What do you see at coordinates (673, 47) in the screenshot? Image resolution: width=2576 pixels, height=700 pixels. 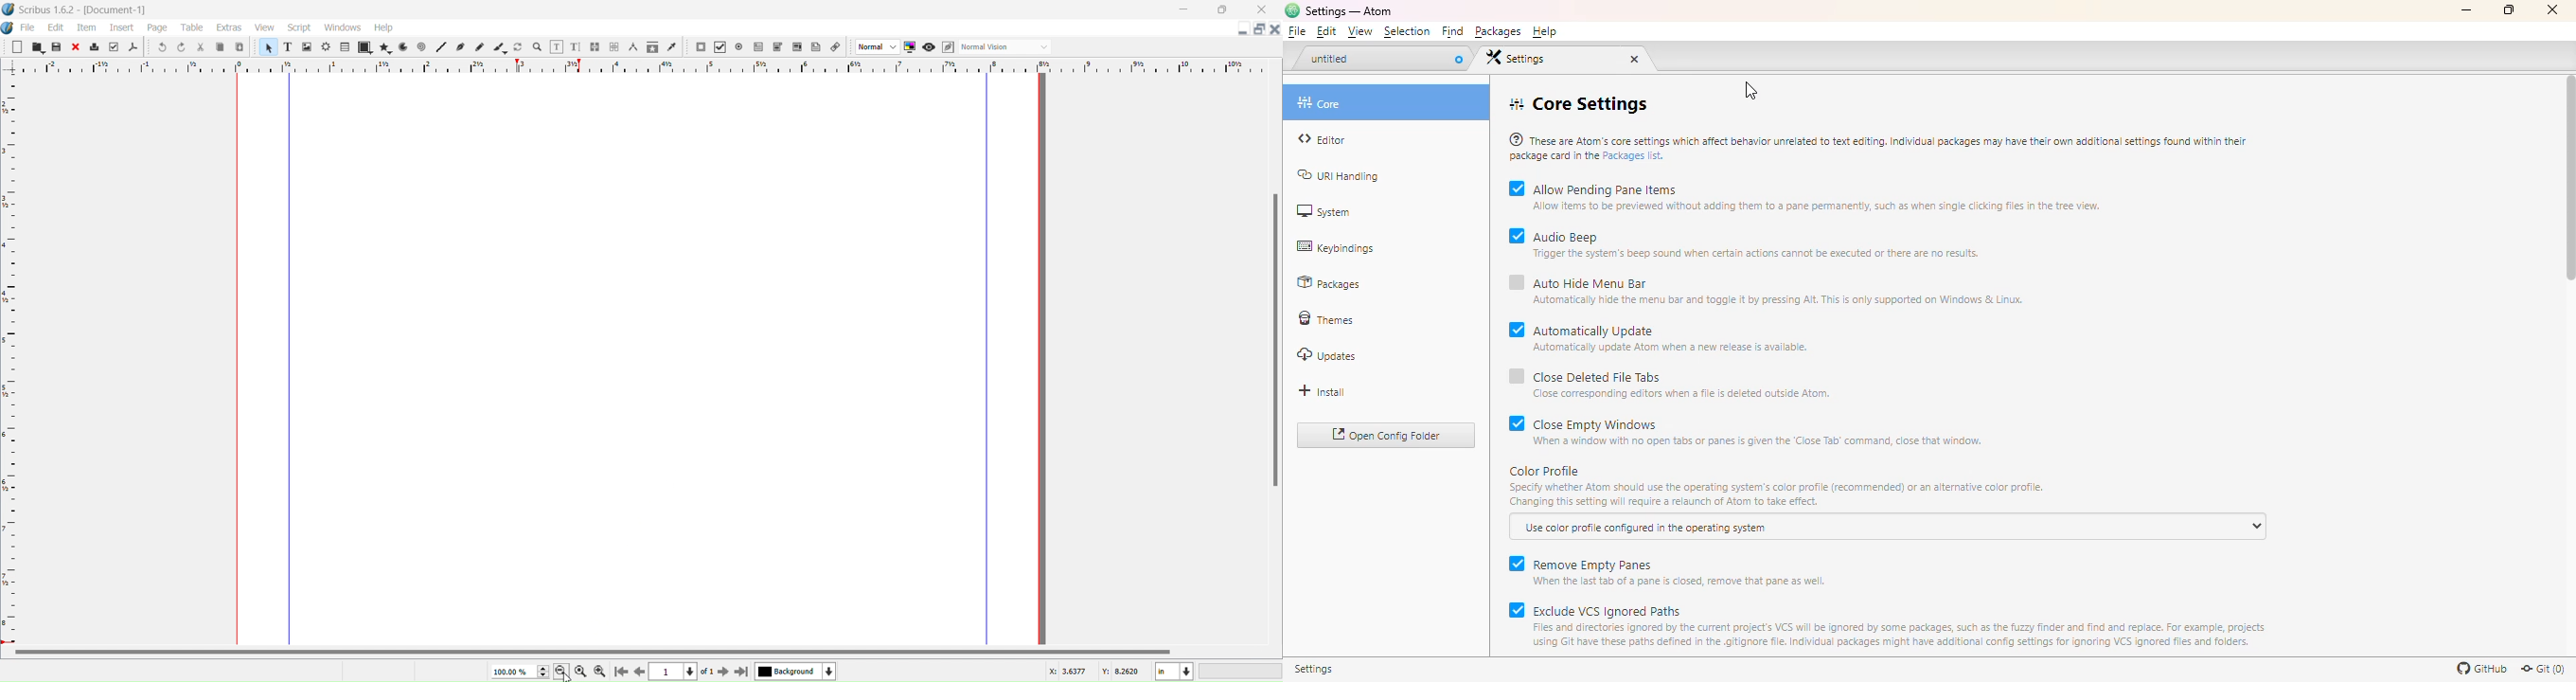 I see `Eye Dropper` at bounding box center [673, 47].